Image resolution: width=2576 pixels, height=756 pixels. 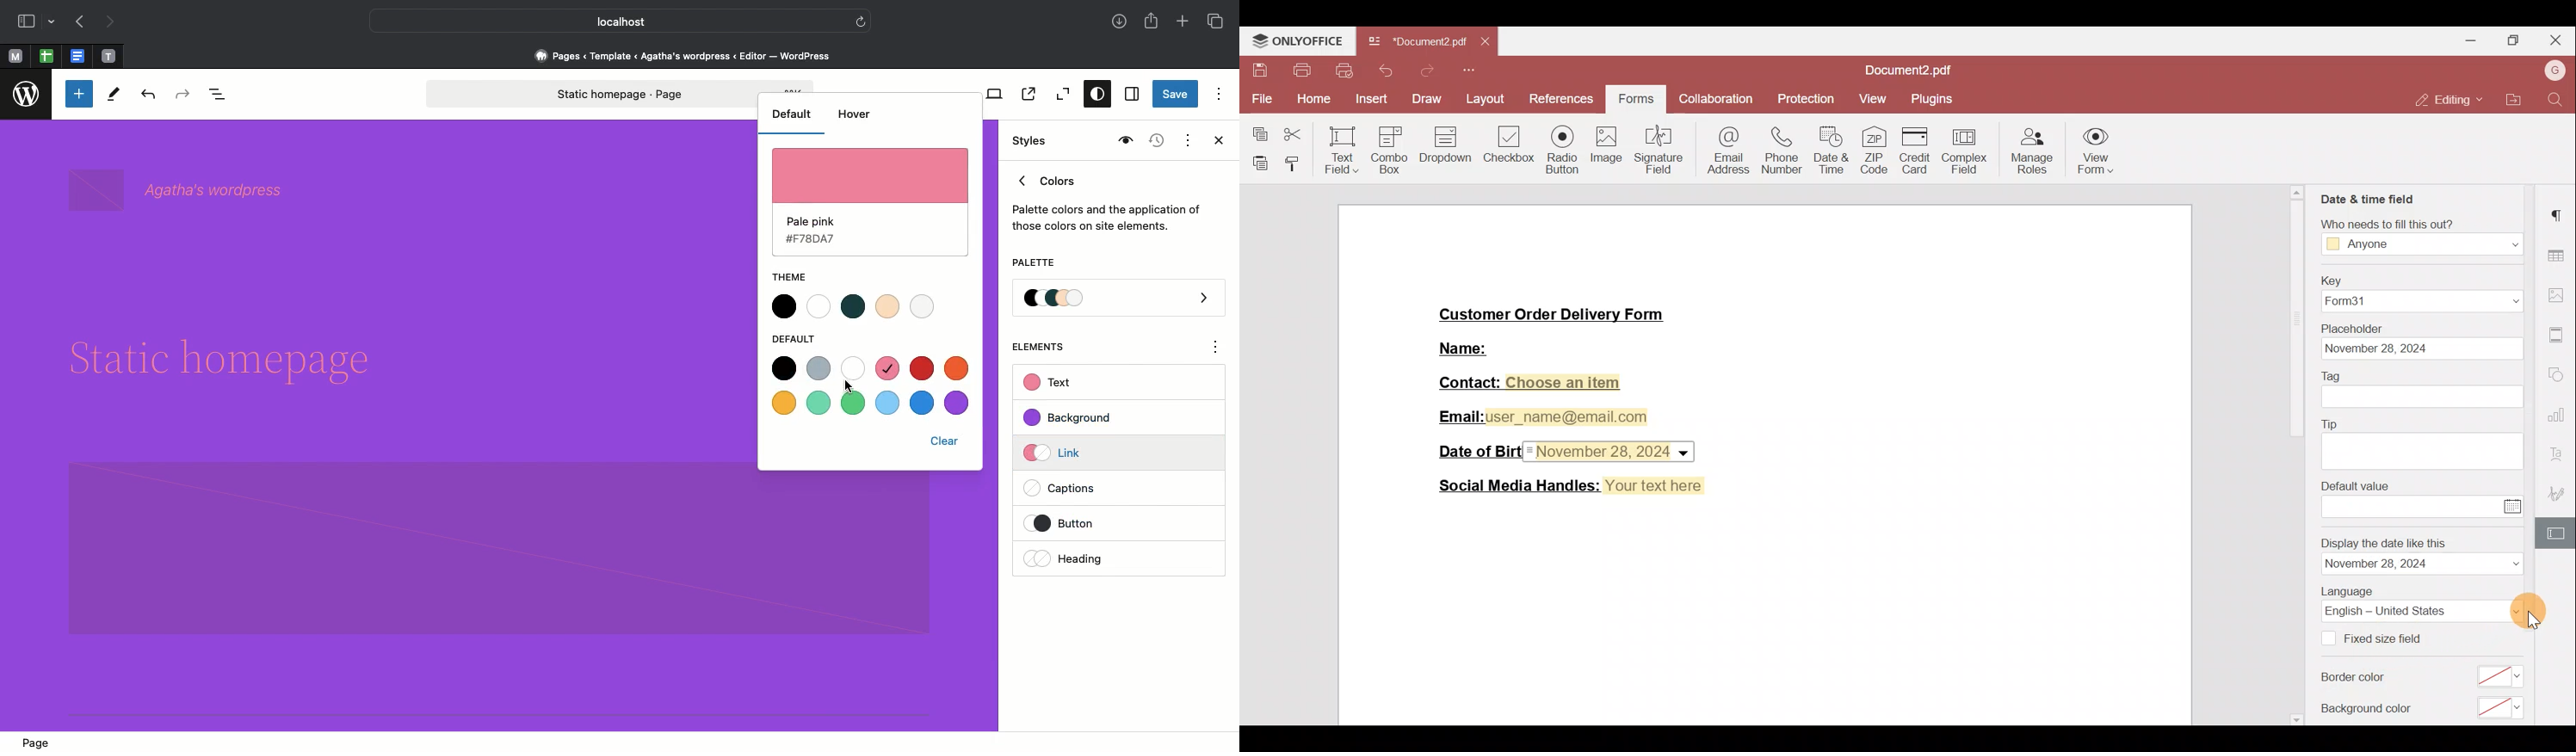 What do you see at coordinates (2515, 39) in the screenshot?
I see `Maximise` at bounding box center [2515, 39].